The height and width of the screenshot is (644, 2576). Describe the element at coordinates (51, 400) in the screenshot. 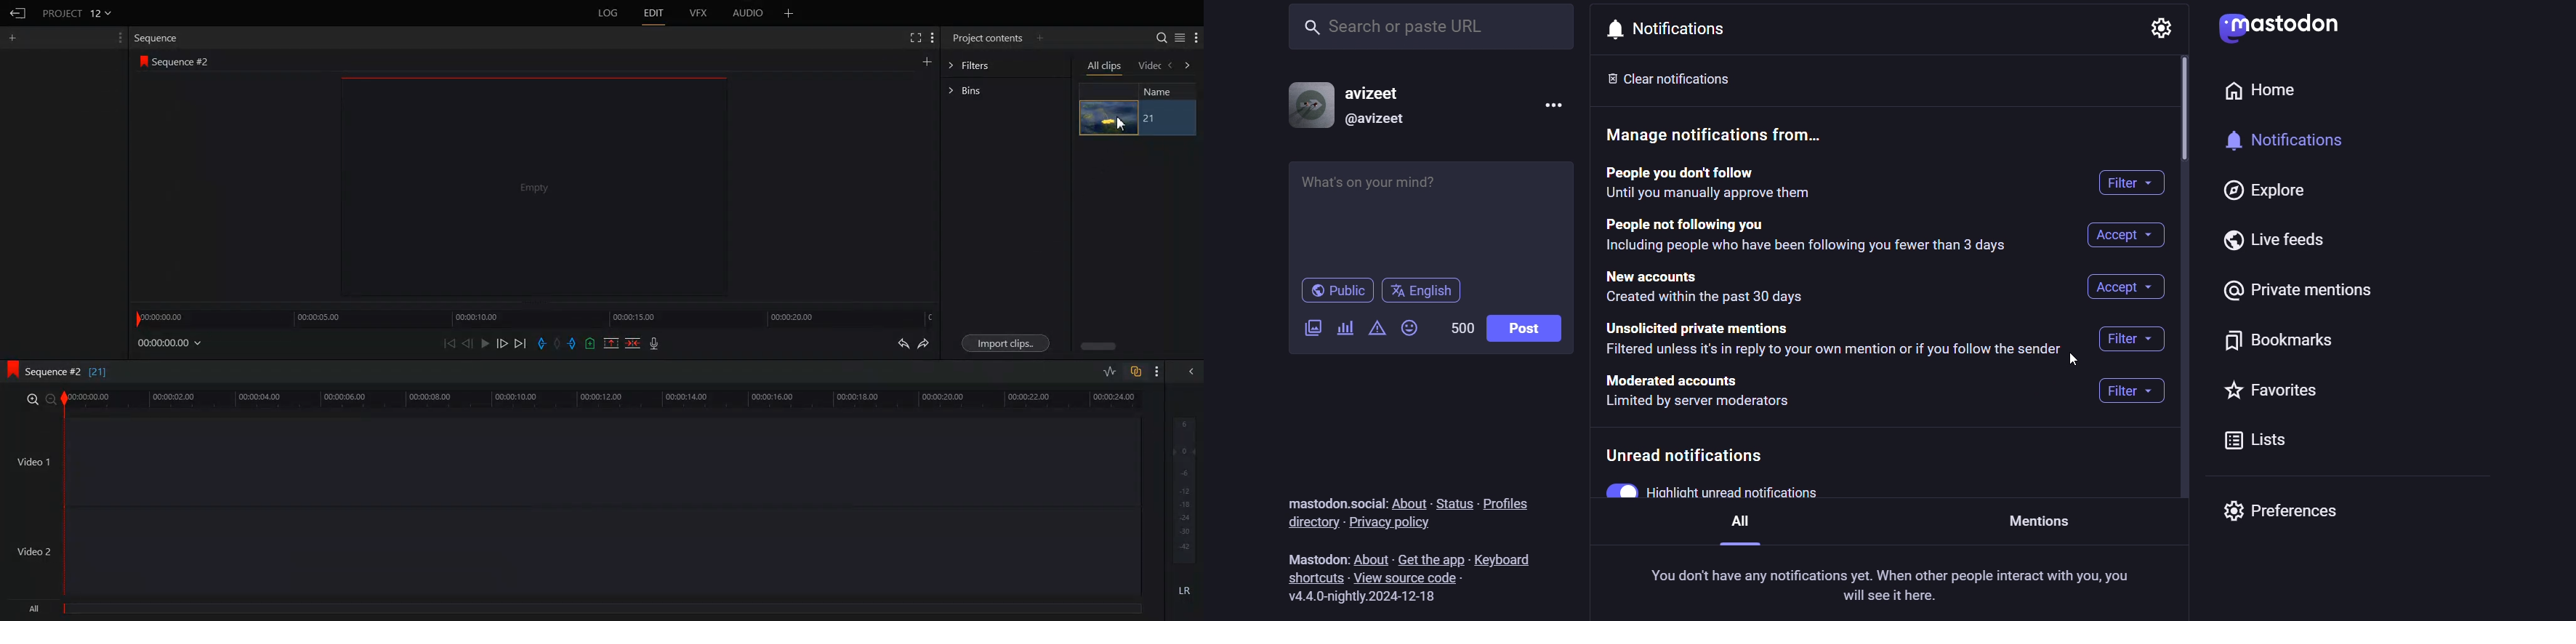

I see `zoom out` at that location.